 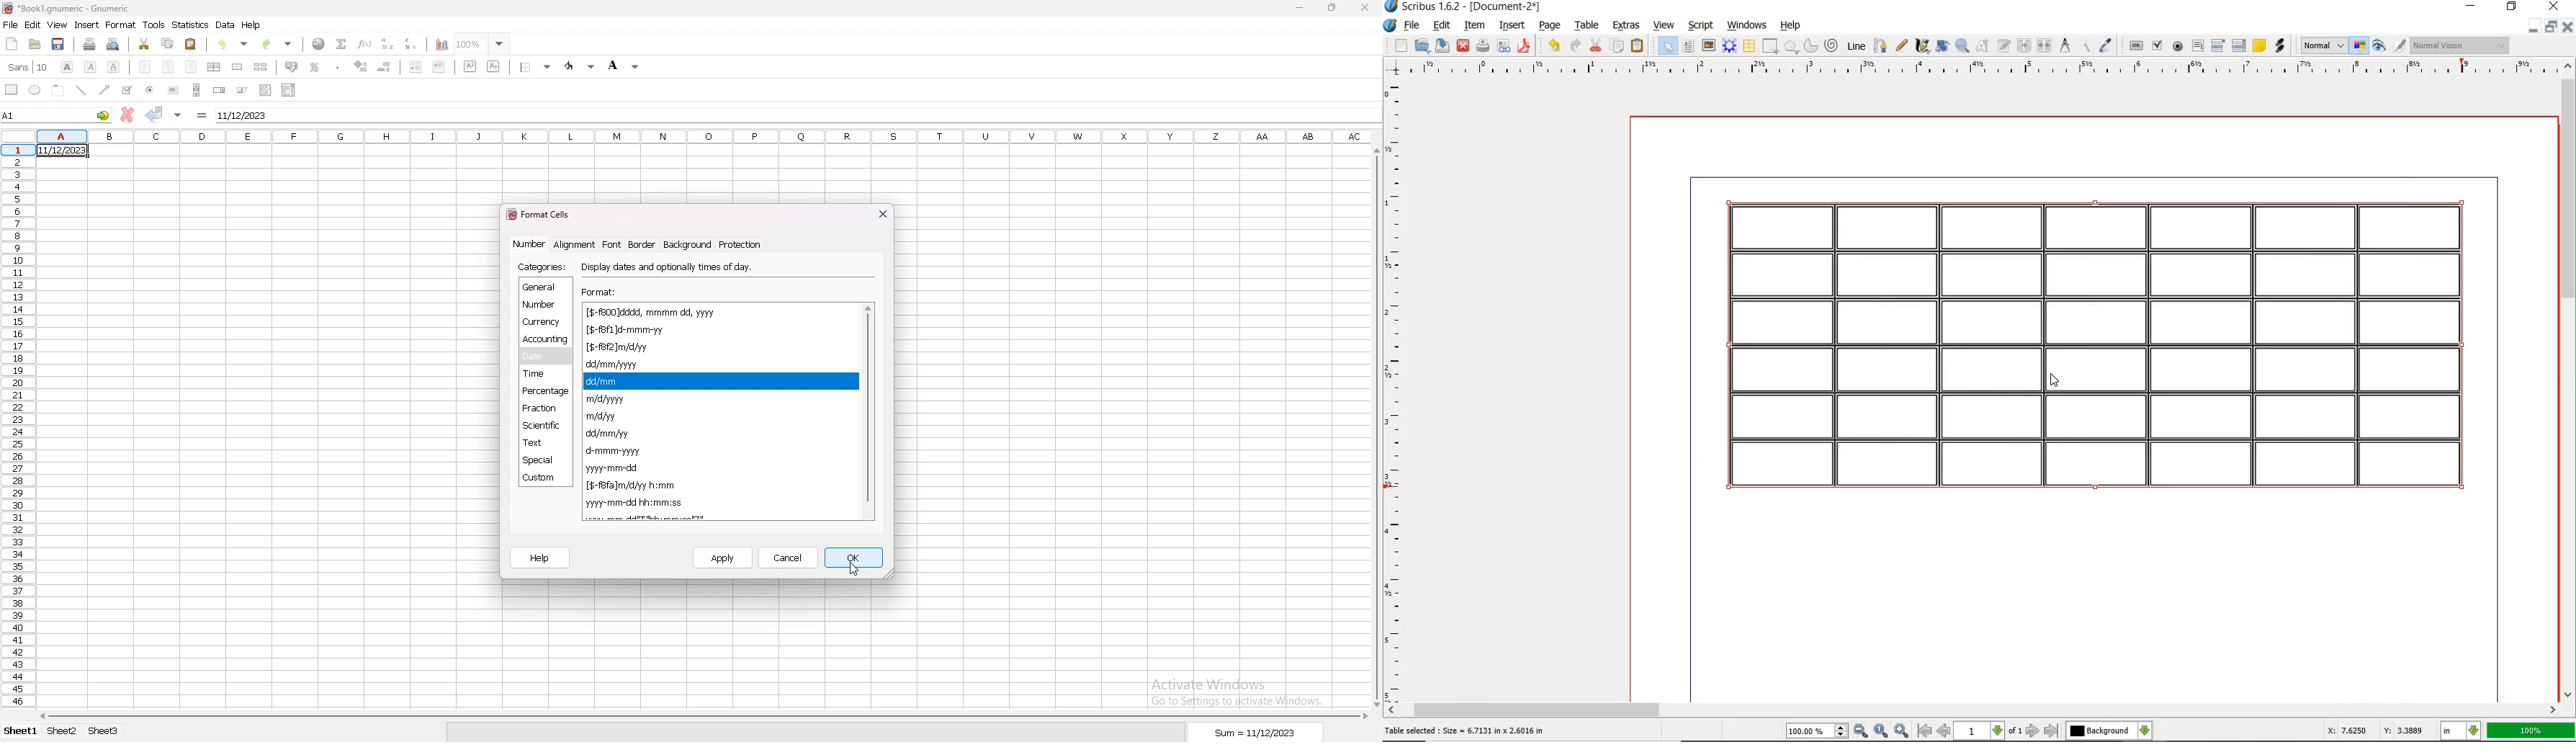 I want to click on safe as pdf, so click(x=1524, y=46).